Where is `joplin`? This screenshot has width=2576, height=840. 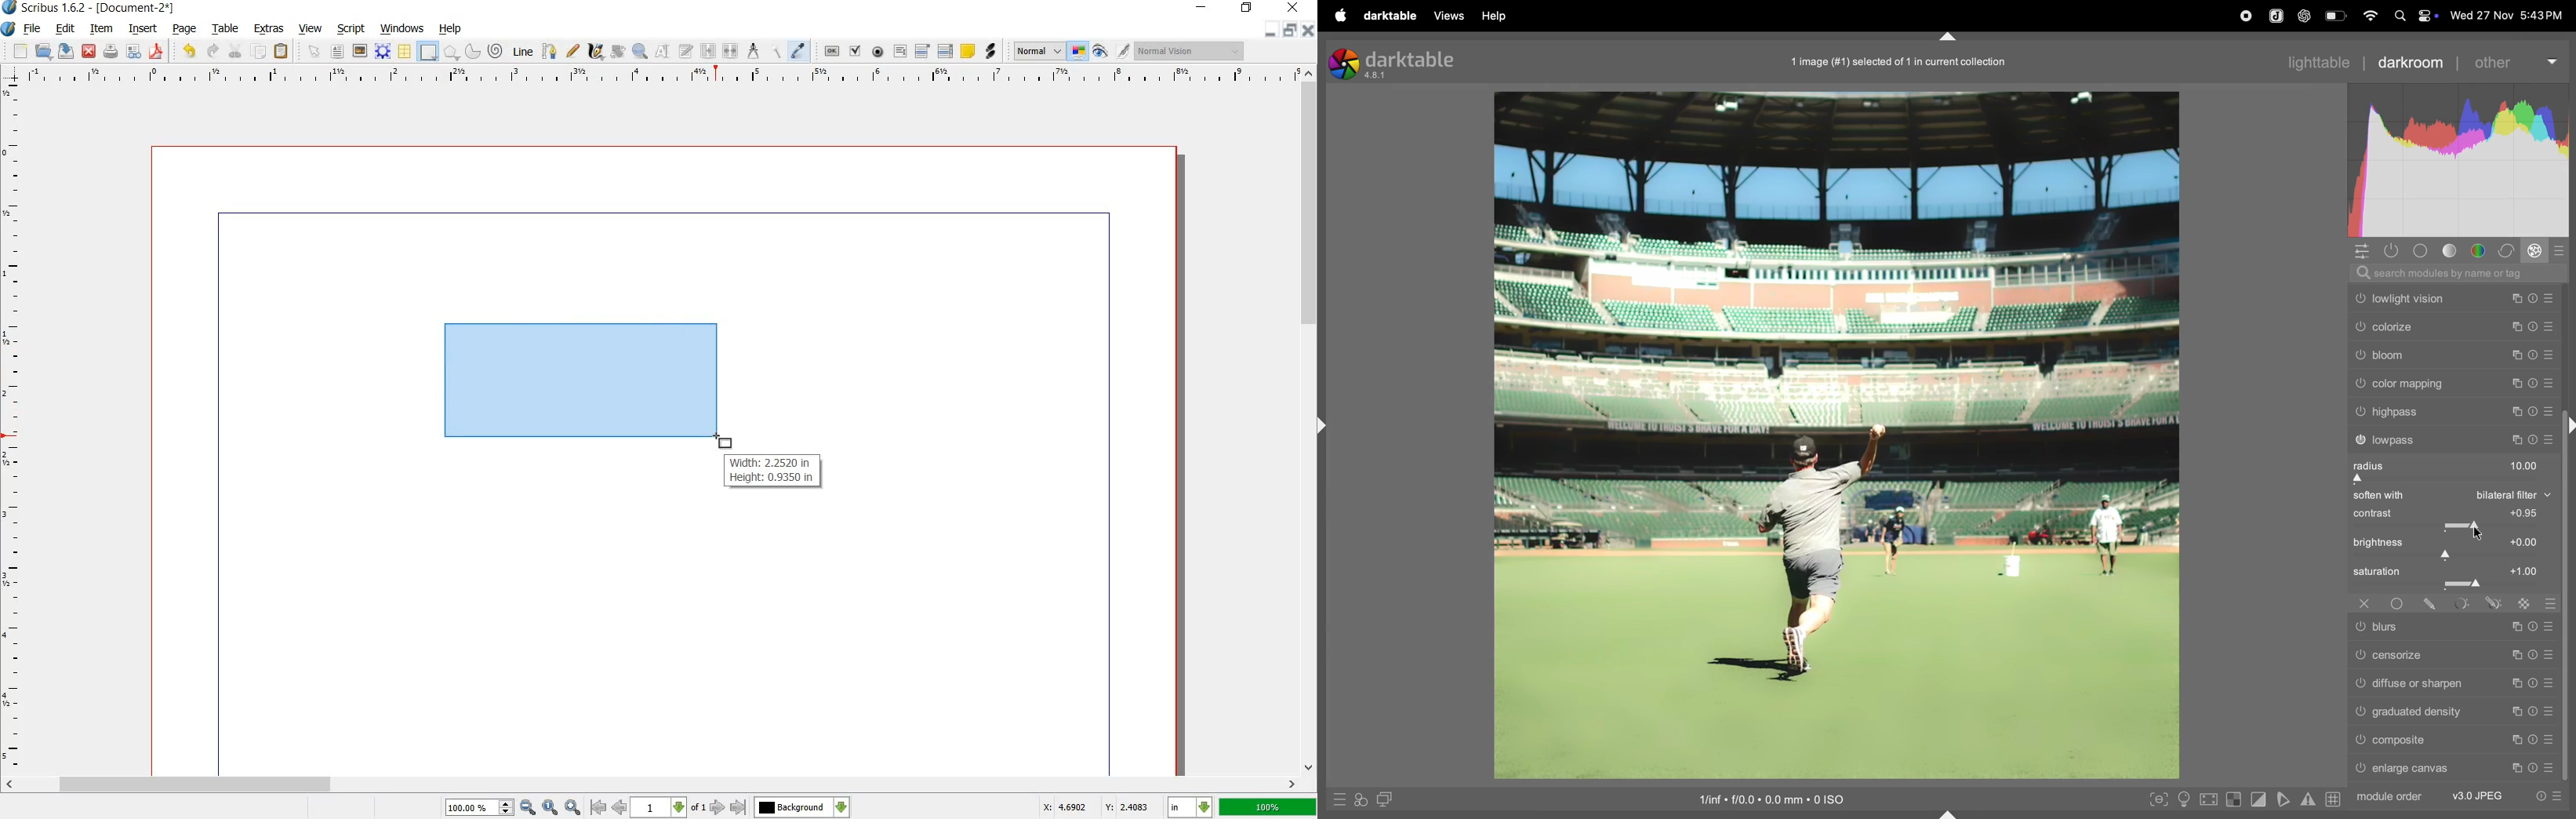 joplin is located at coordinates (2275, 15).